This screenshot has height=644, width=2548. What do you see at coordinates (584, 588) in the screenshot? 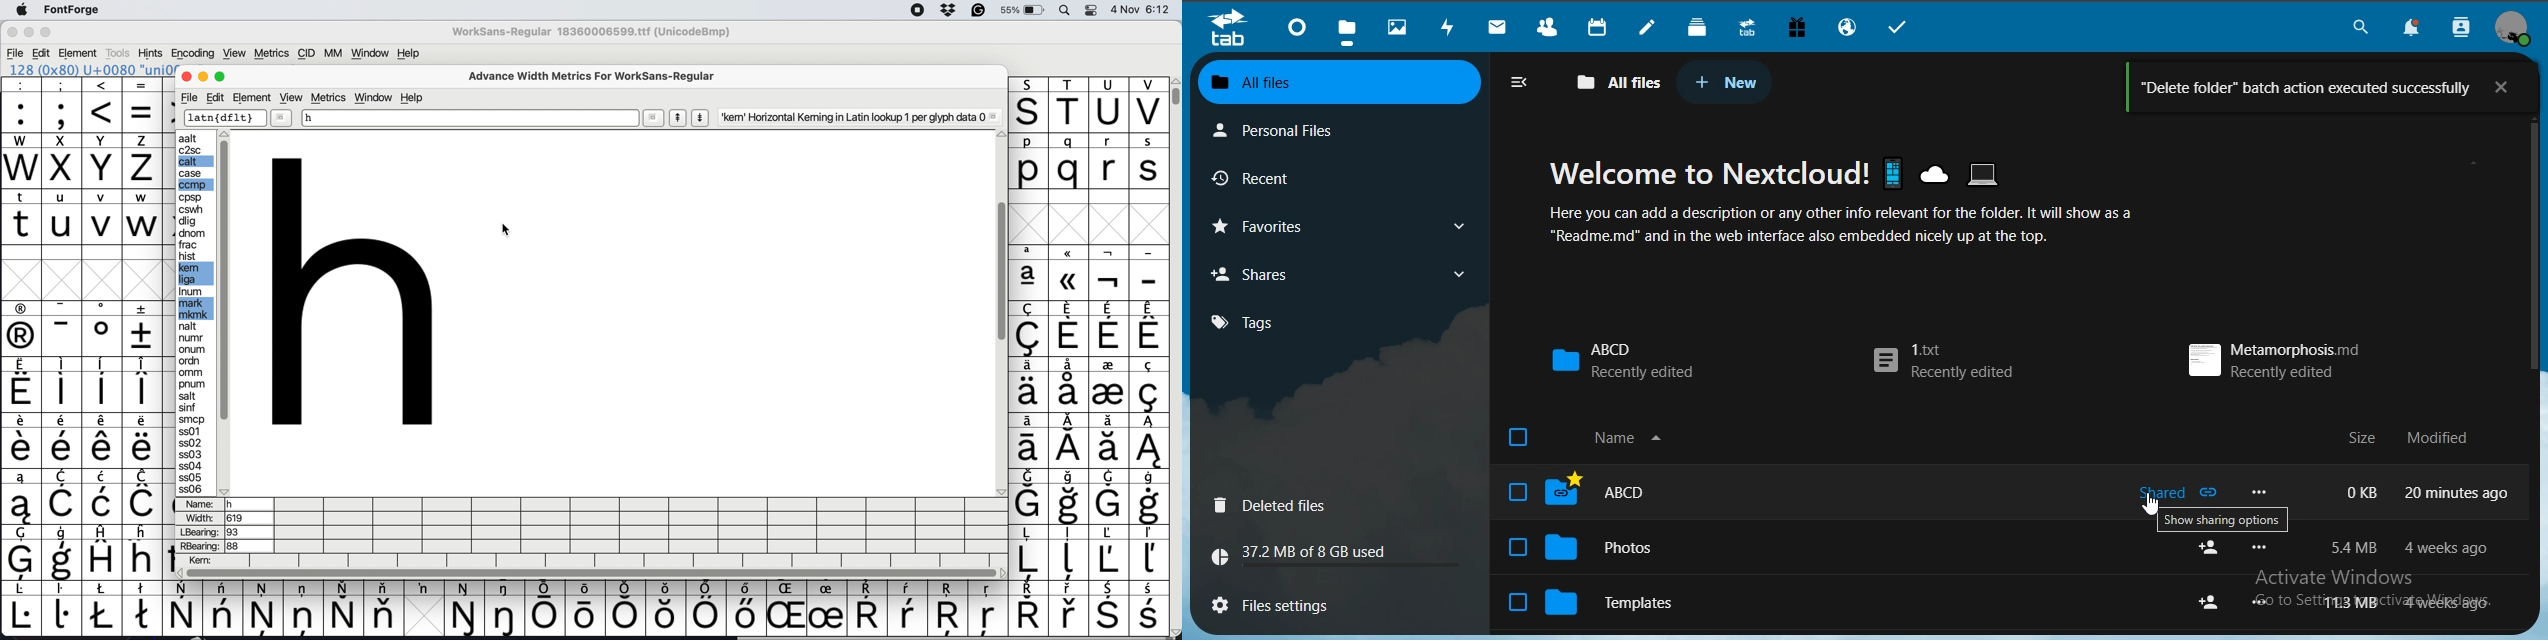
I see `special characters` at bounding box center [584, 588].